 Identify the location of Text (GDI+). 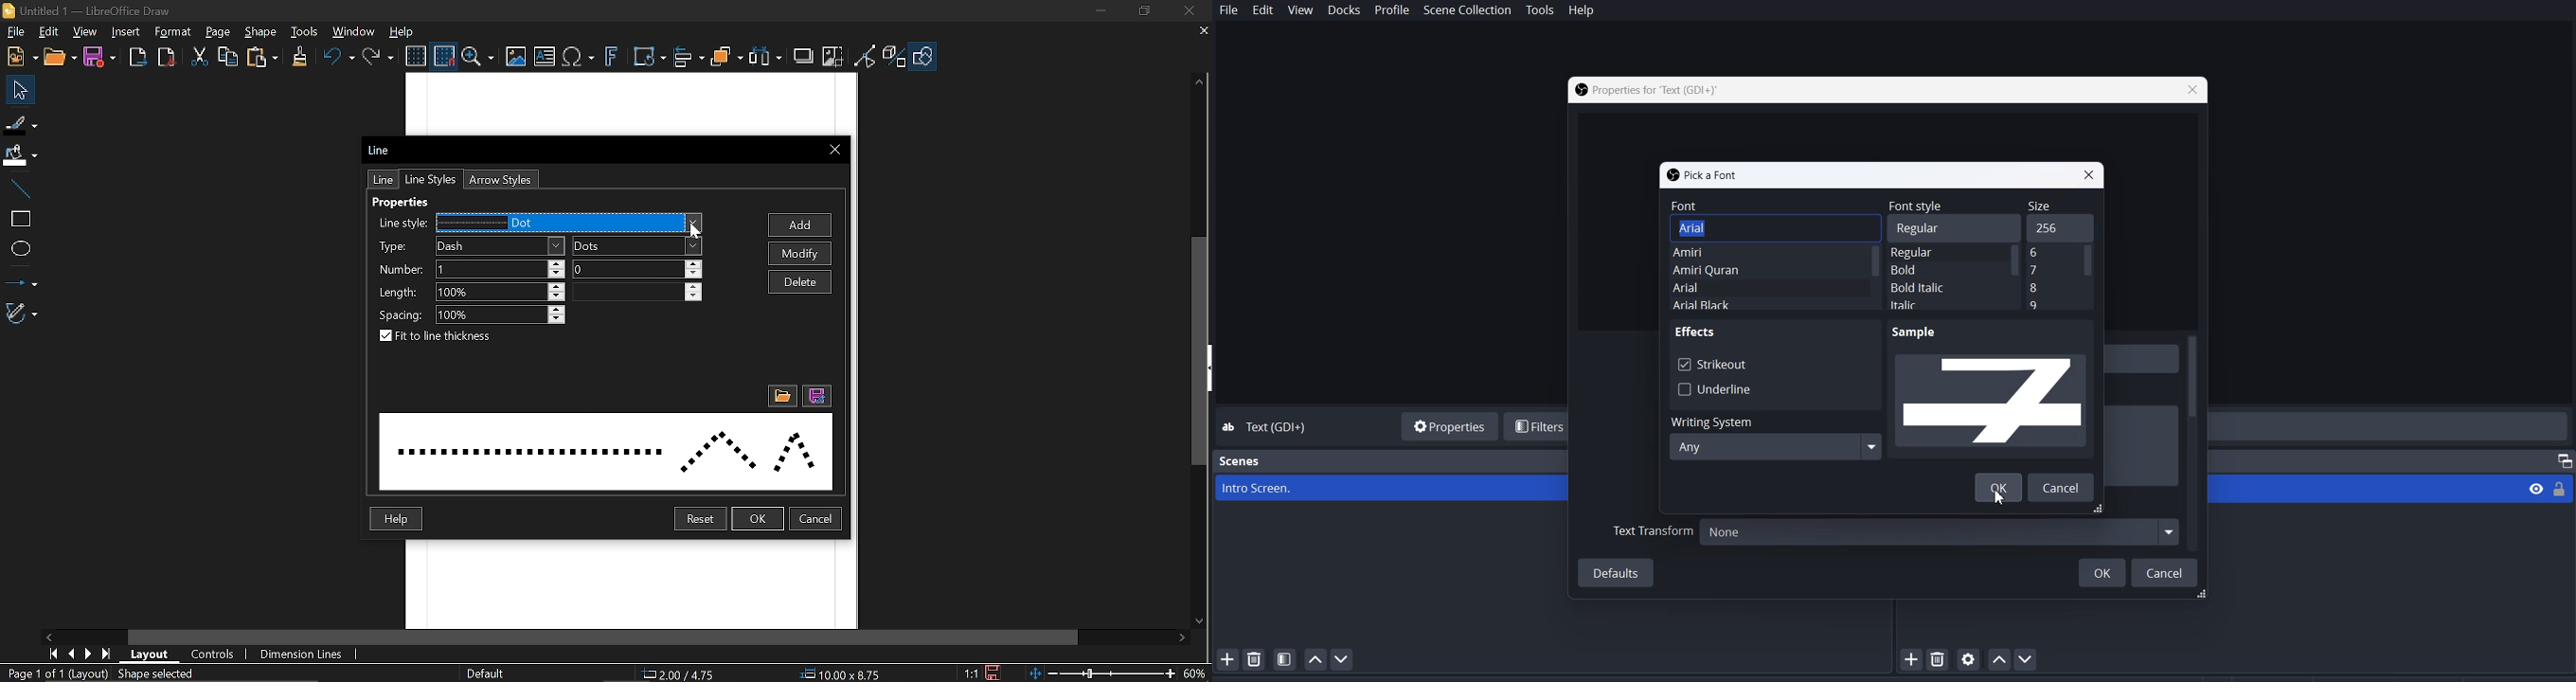
(1280, 428).